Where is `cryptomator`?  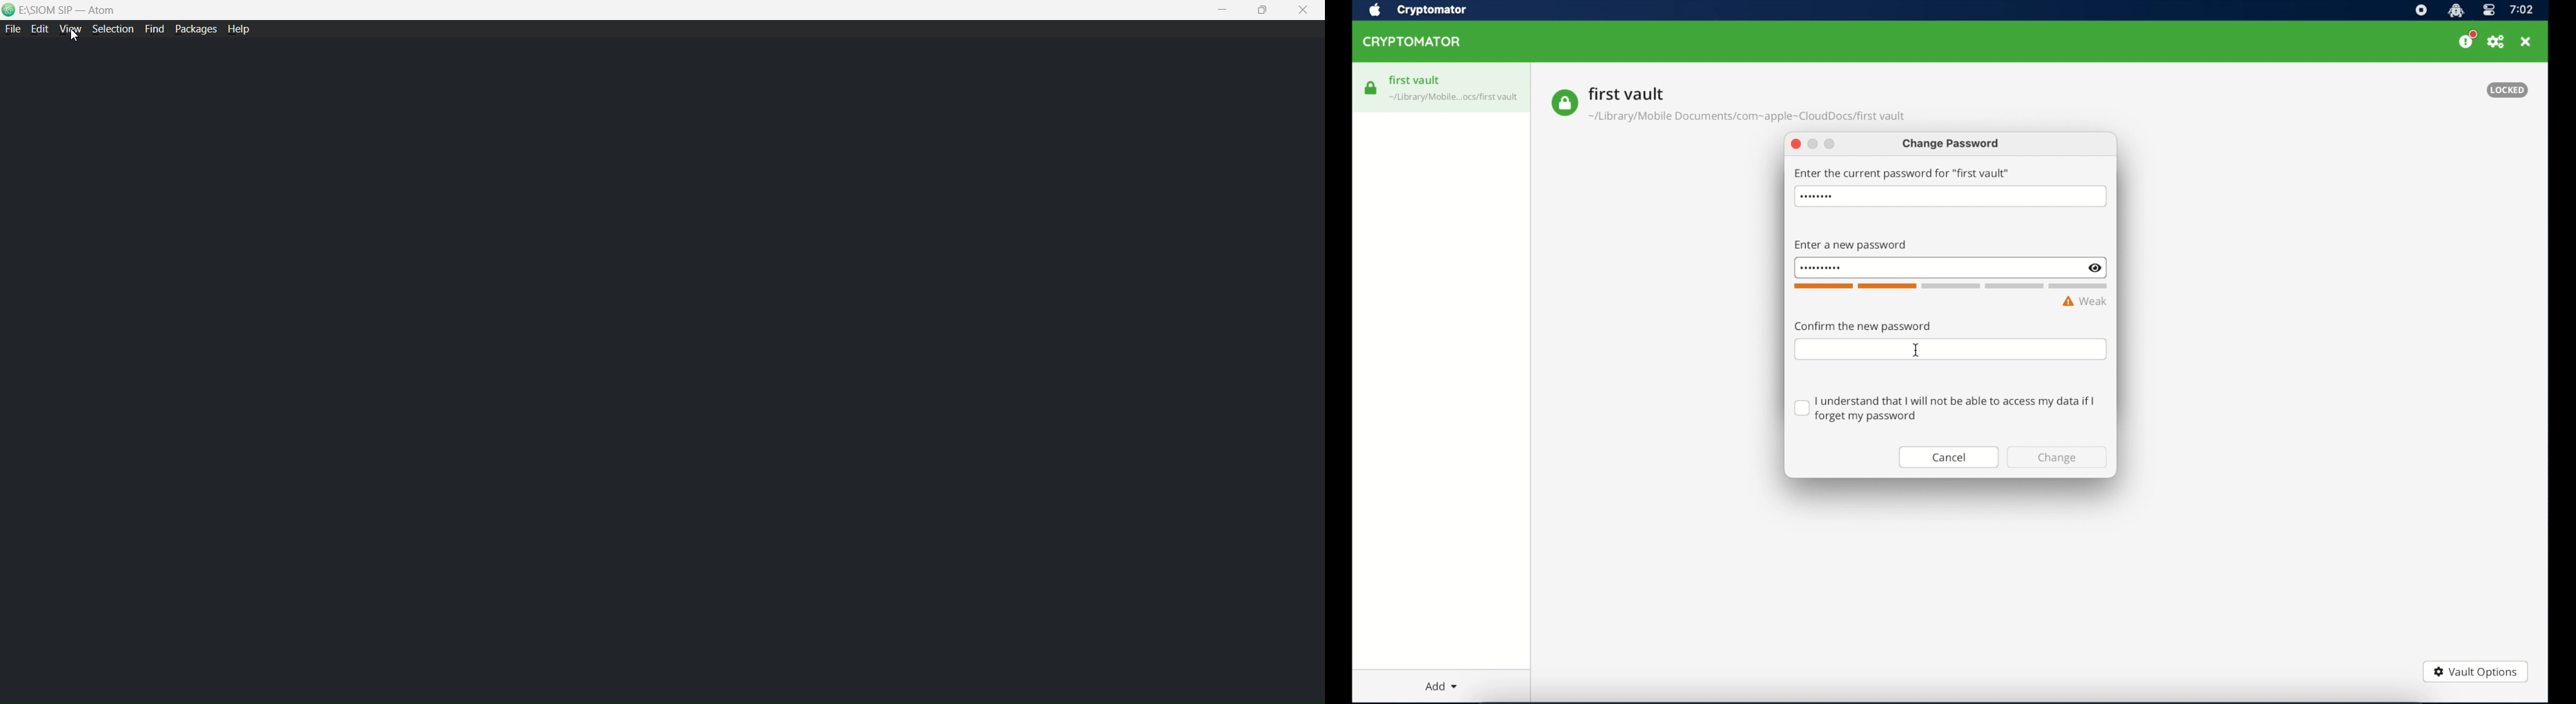
cryptomator is located at coordinates (1412, 42).